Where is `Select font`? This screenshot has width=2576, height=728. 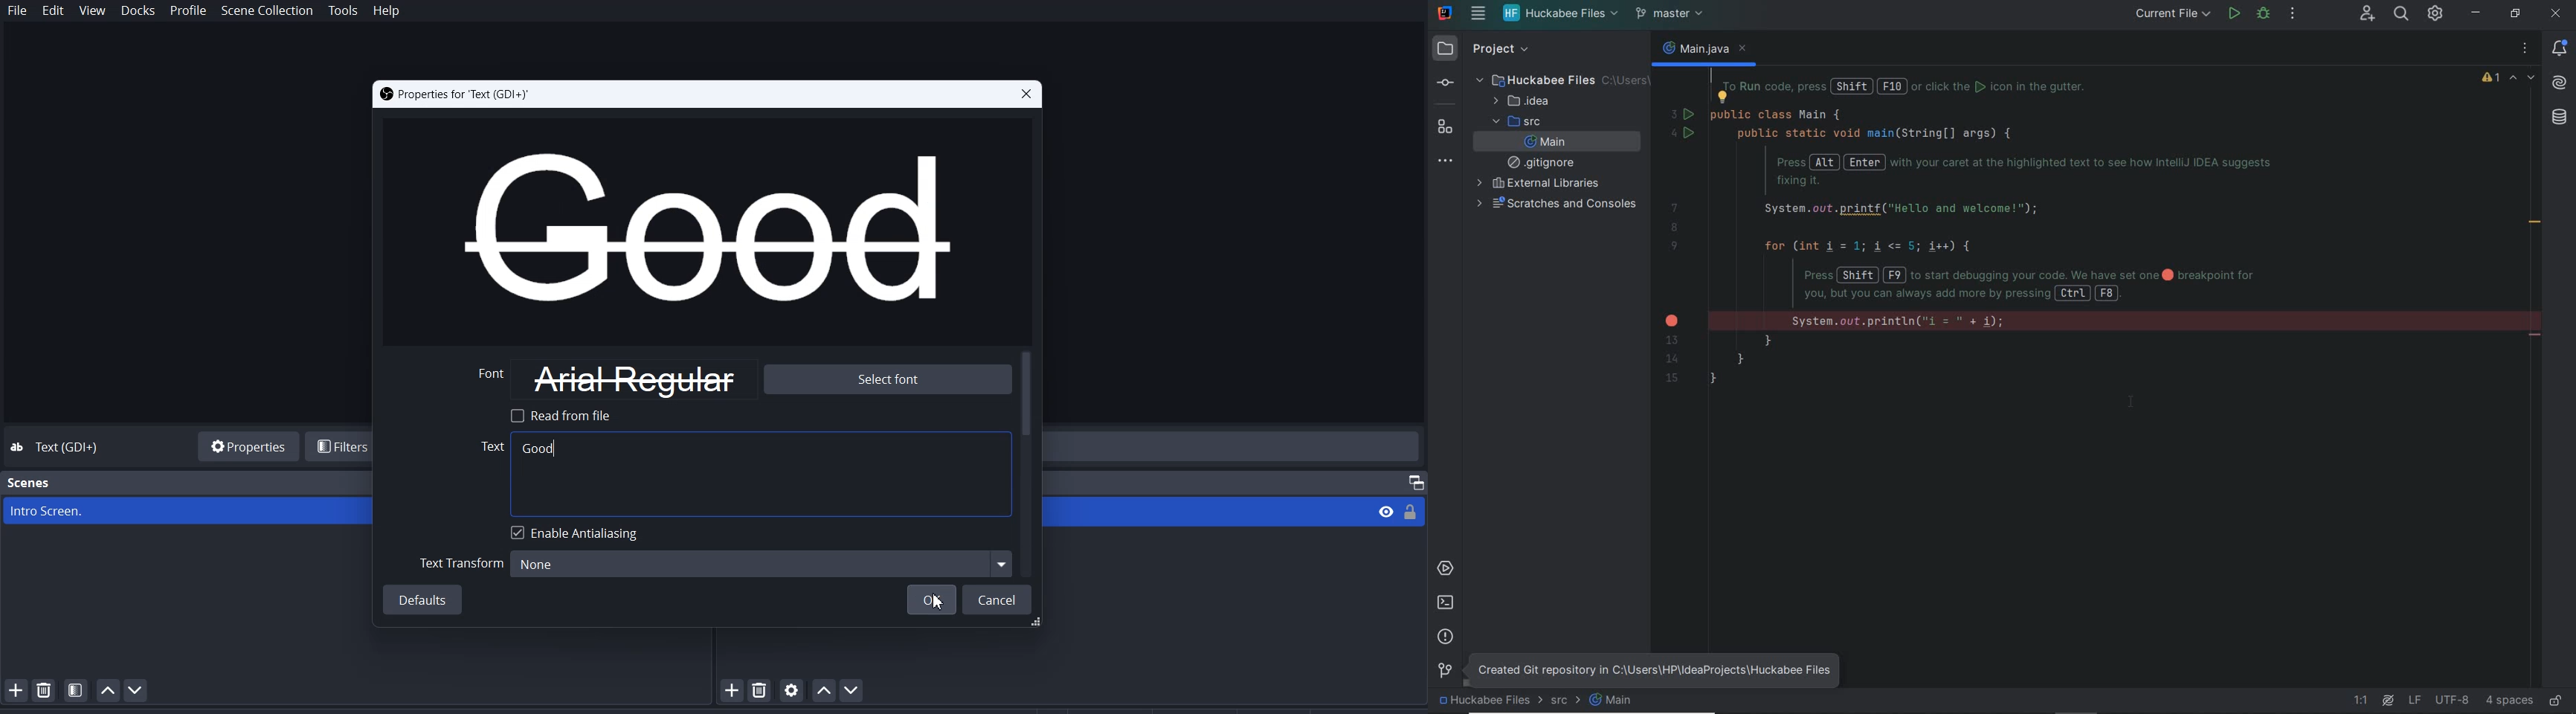
Select font is located at coordinates (886, 380).